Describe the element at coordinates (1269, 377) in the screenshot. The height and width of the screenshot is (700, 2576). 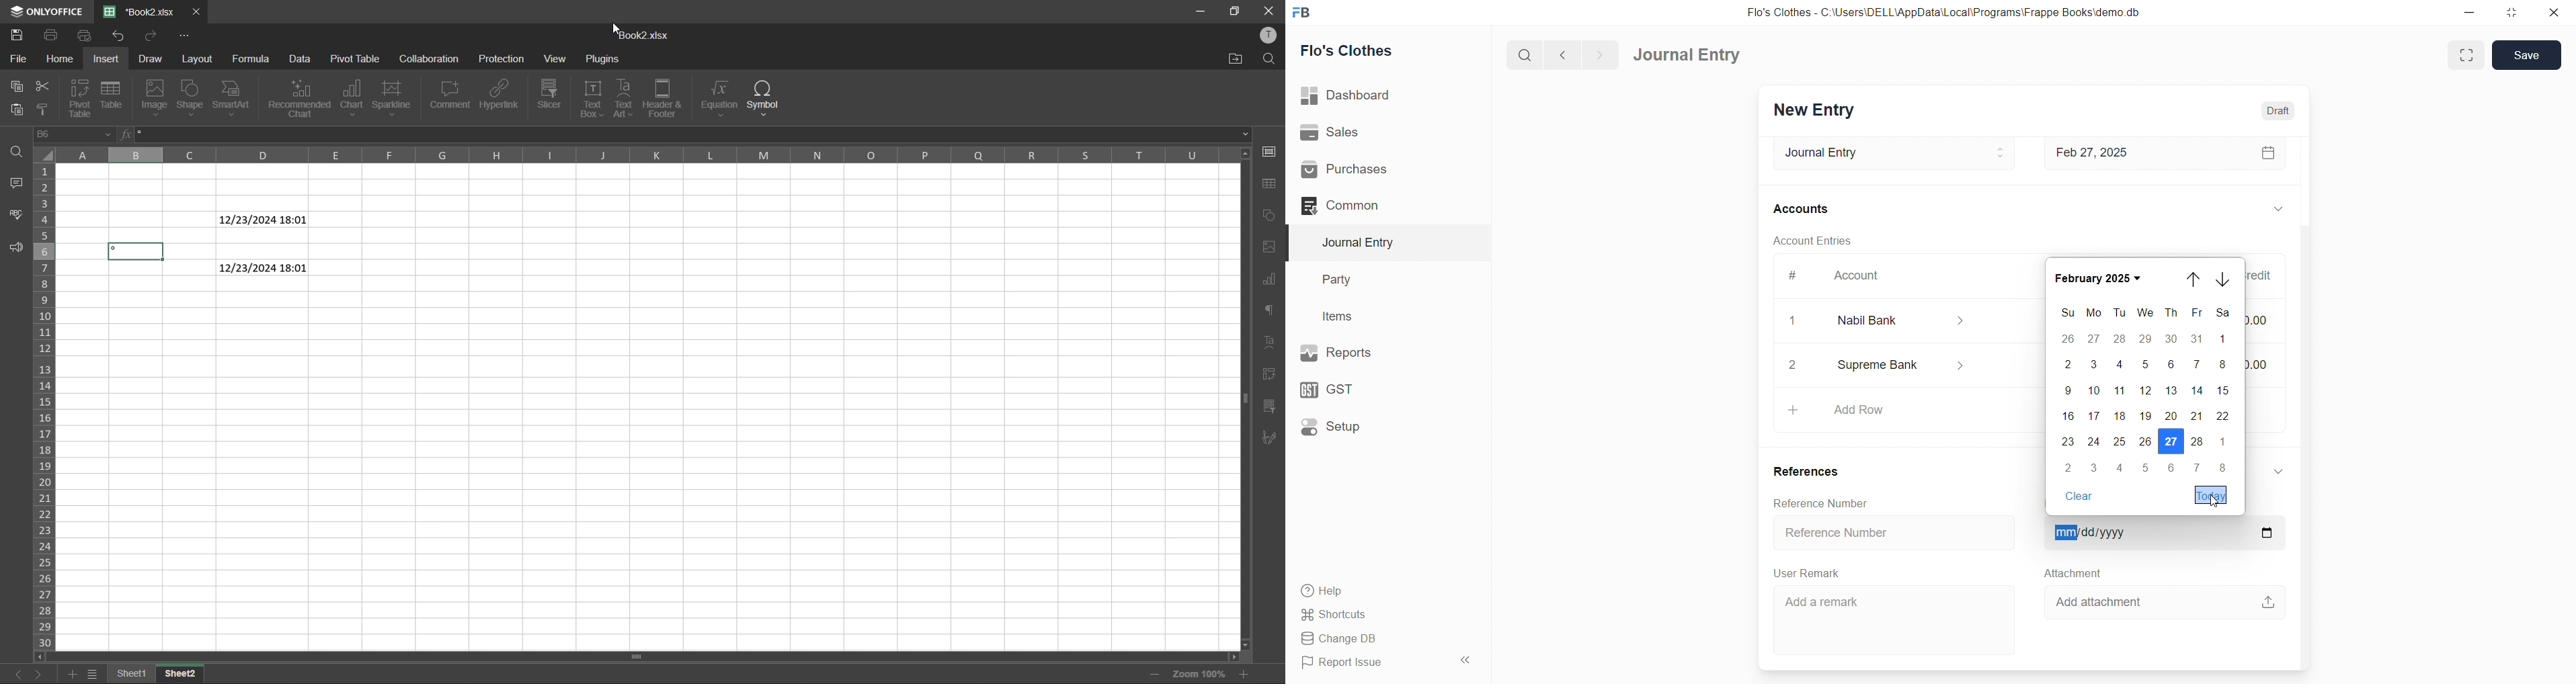
I see `pivot table` at that location.